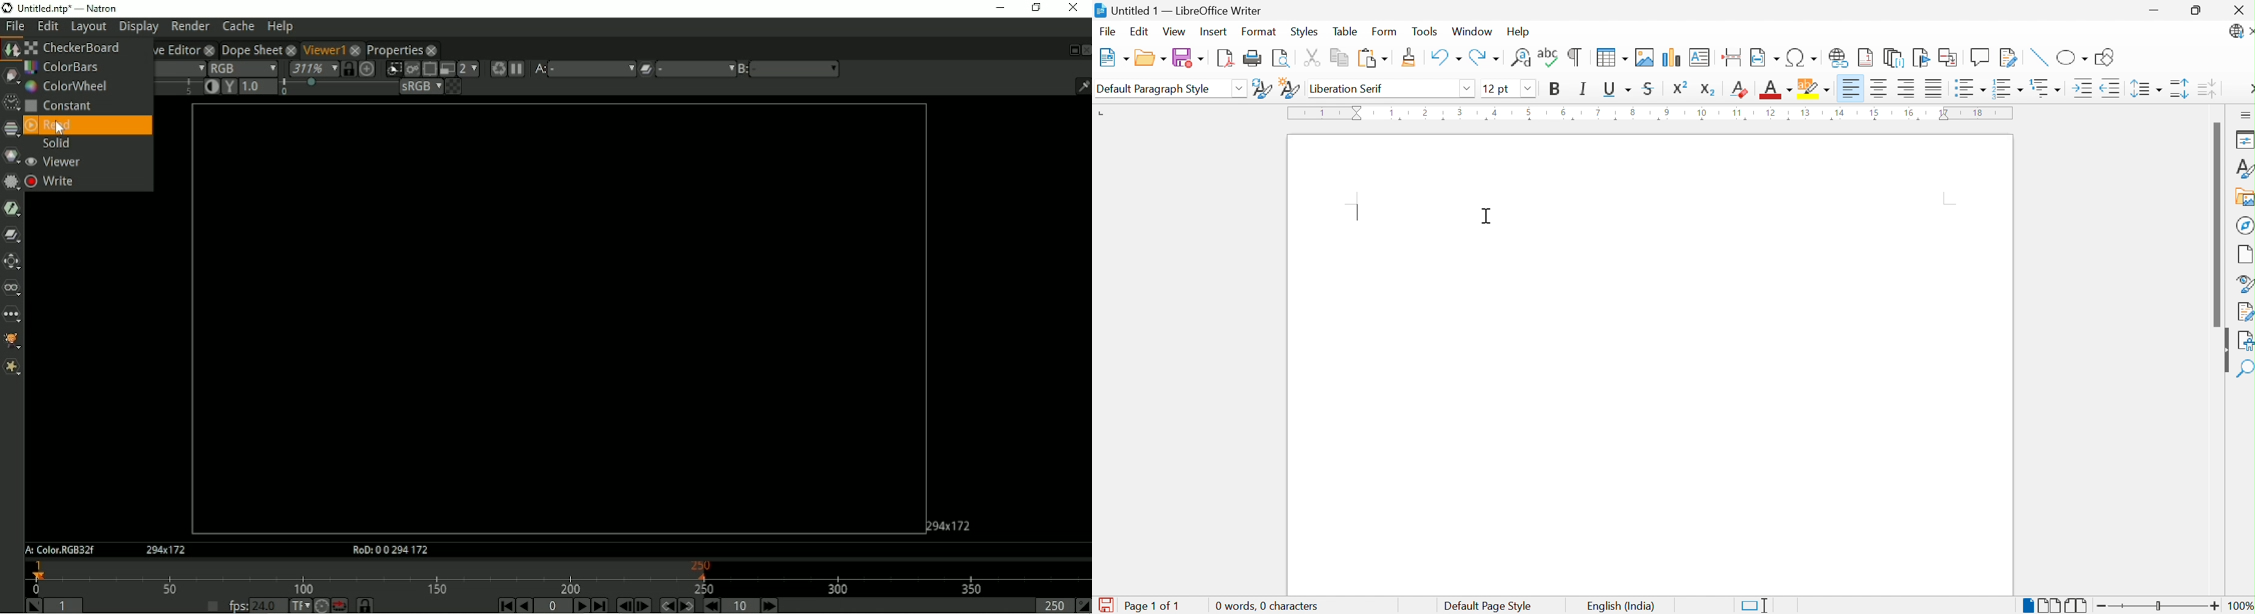 The image size is (2268, 616). Describe the element at coordinates (348, 68) in the screenshot. I see `Synchronize ` at that location.